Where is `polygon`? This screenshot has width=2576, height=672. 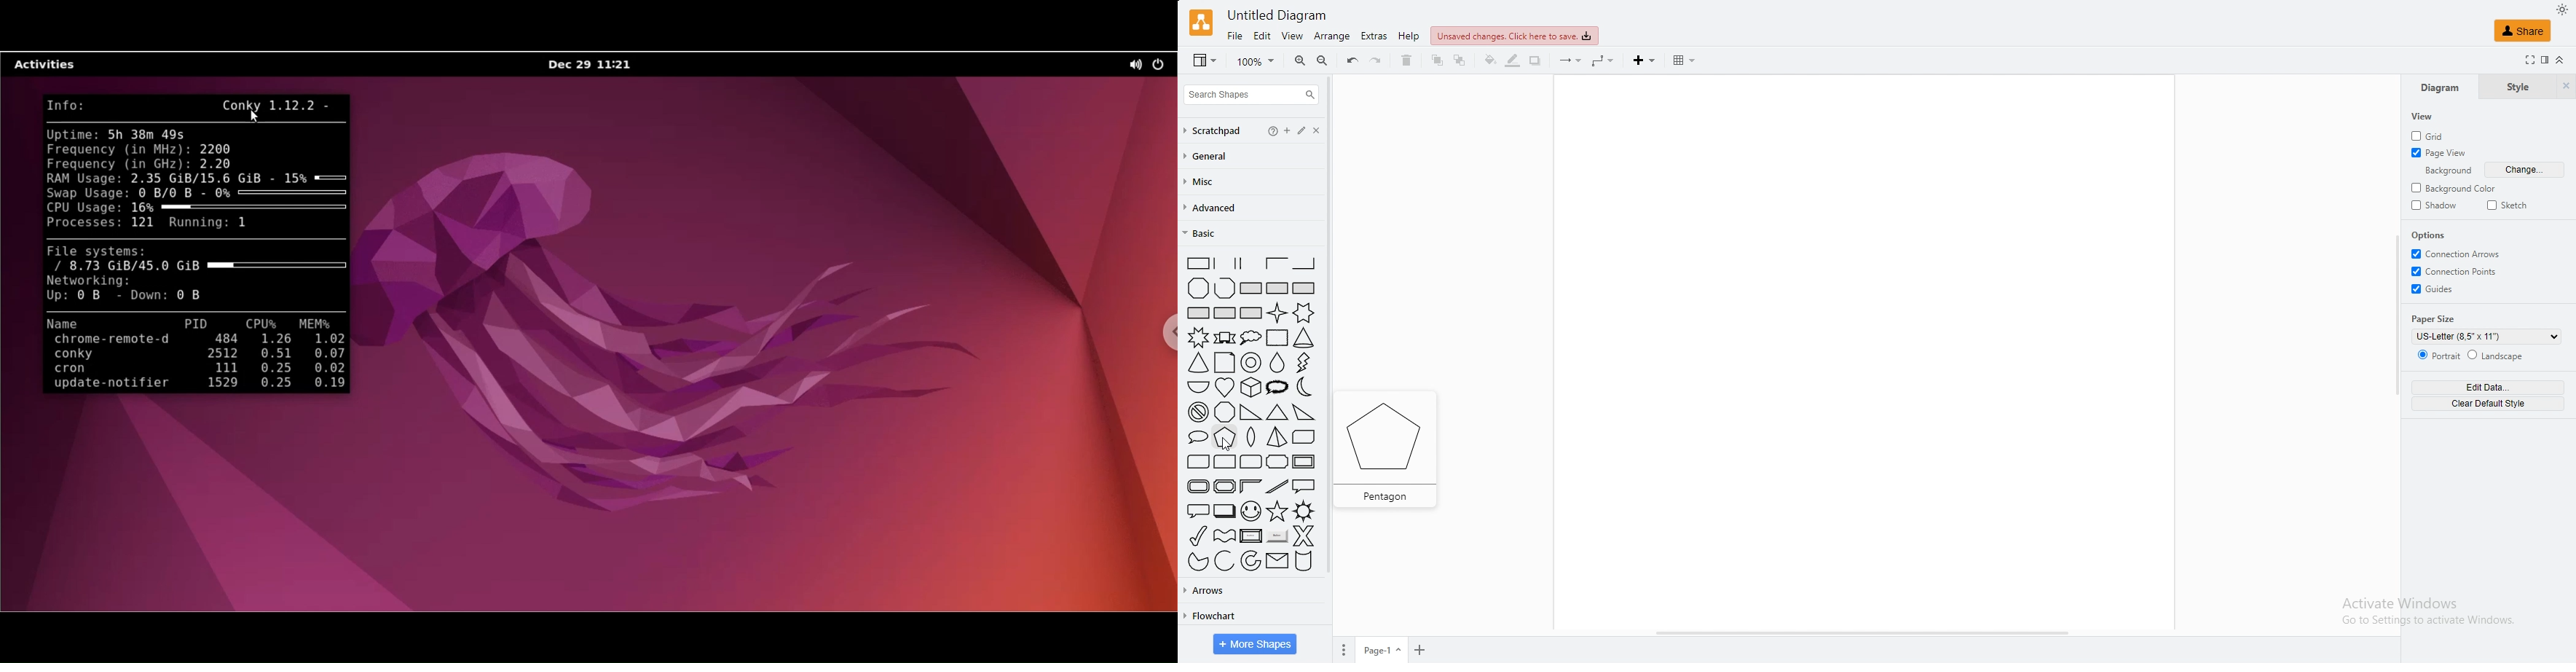 polygon is located at coordinates (1199, 288).